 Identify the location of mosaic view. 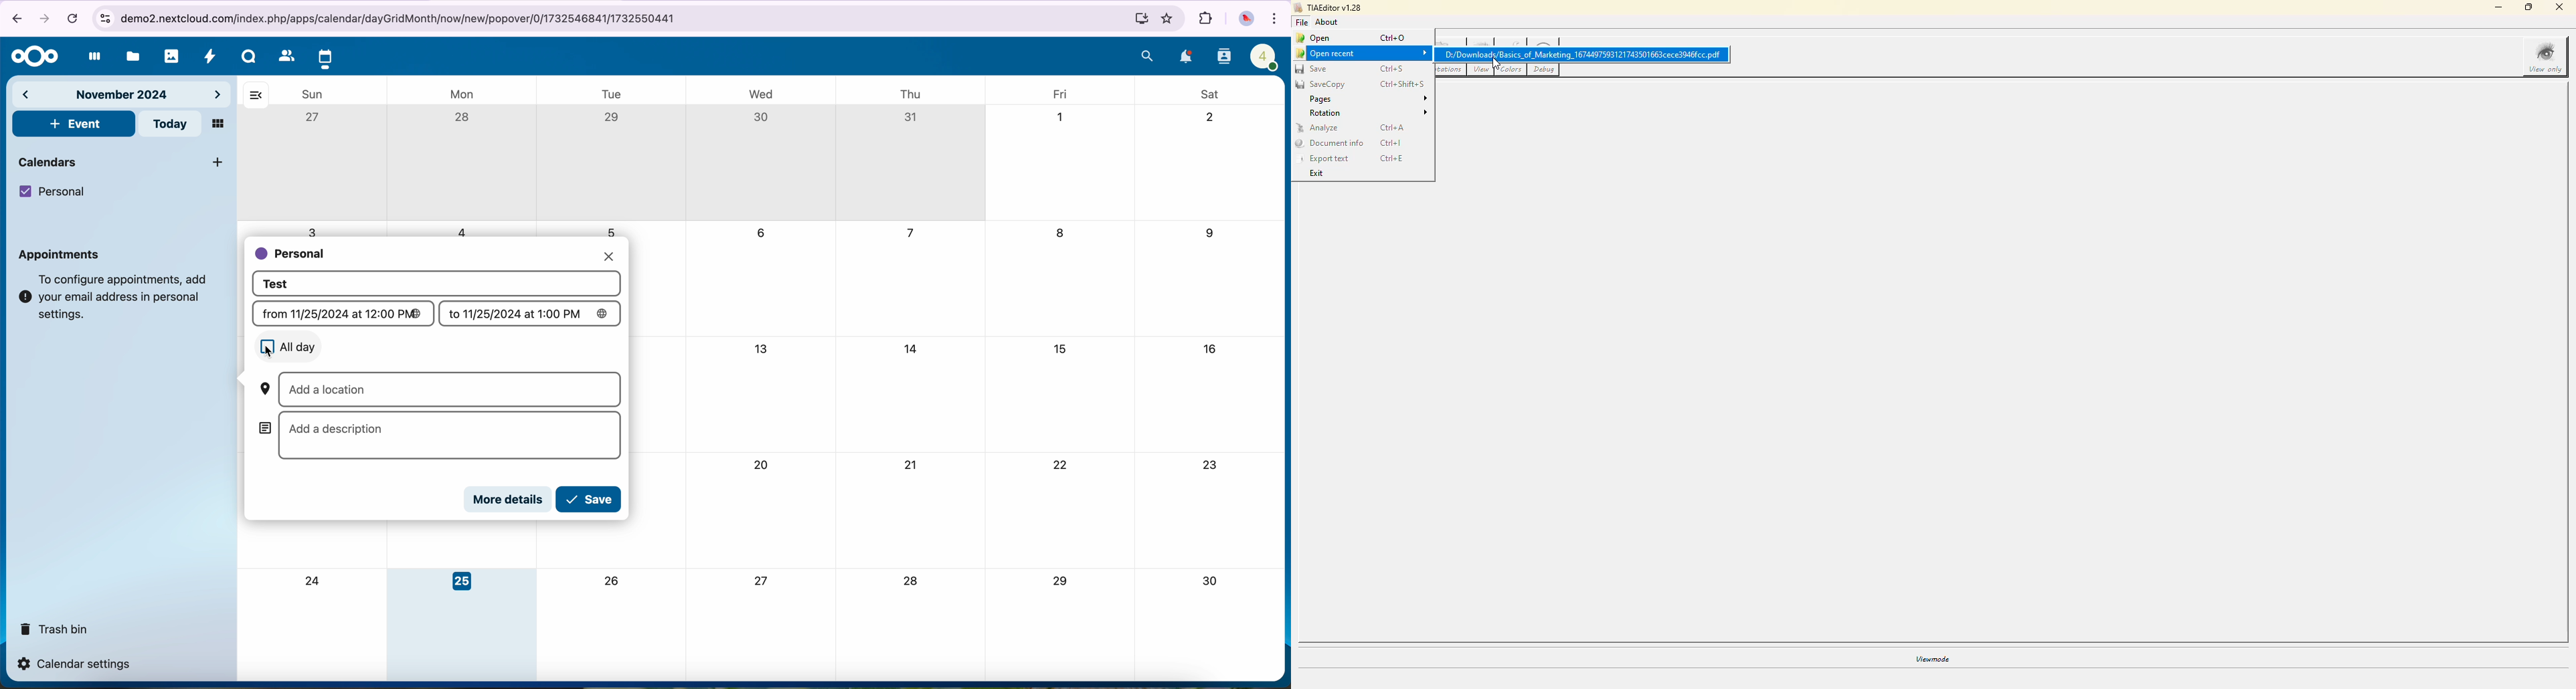
(219, 124).